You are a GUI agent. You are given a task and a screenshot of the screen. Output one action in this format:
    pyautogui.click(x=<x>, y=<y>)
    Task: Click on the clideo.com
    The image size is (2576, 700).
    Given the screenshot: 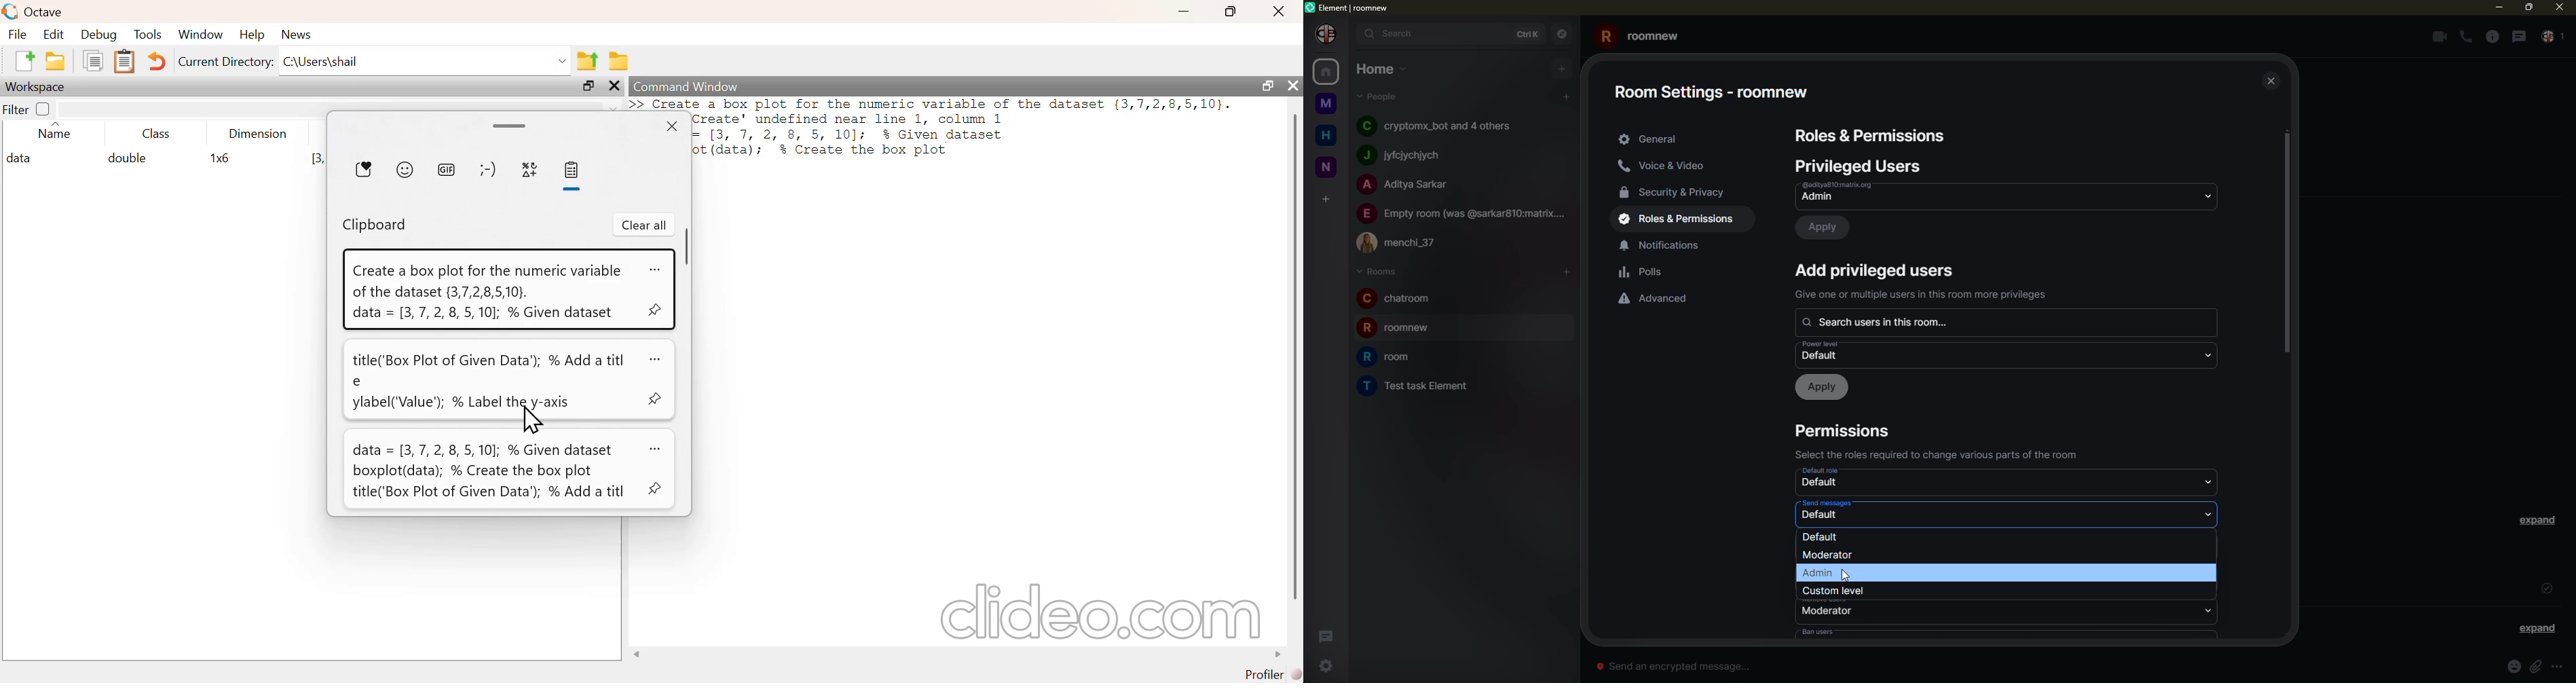 What is the action you would take?
    pyautogui.click(x=1094, y=612)
    